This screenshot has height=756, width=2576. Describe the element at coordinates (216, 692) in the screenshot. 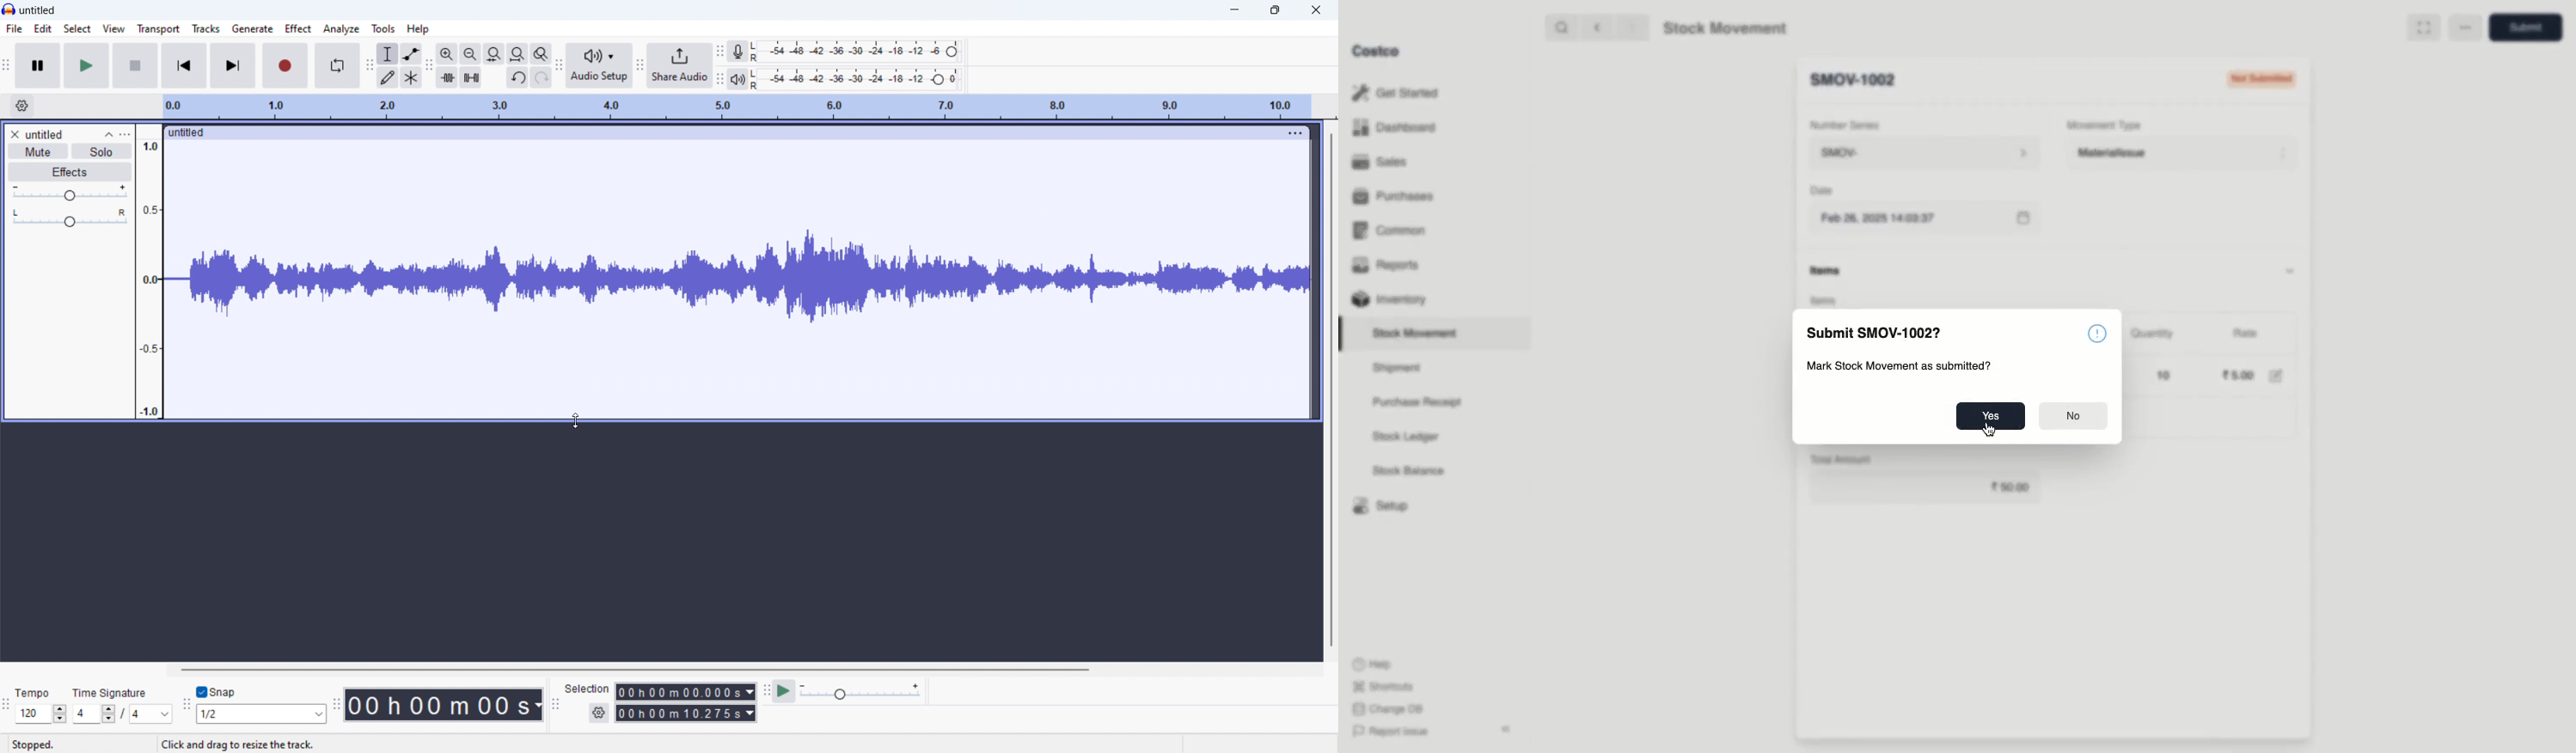

I see `toggle snap` at that location.